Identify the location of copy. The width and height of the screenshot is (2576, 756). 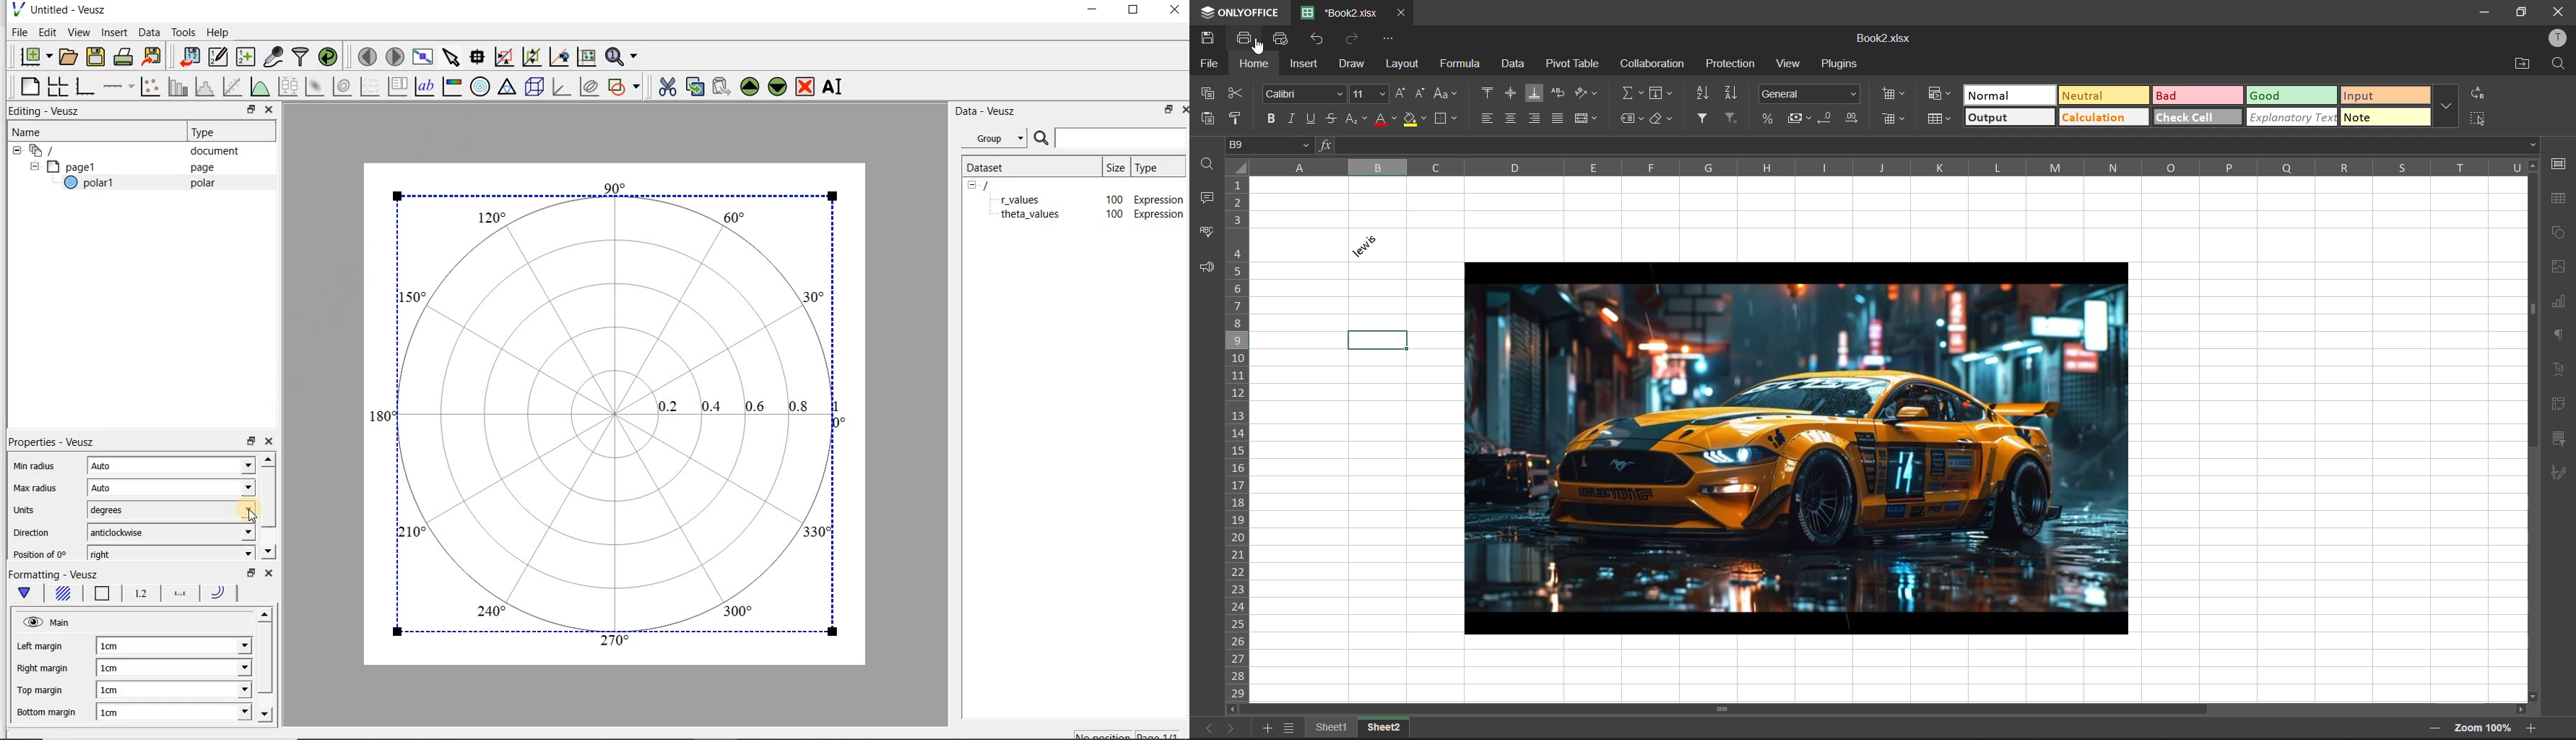
(1206, 93).